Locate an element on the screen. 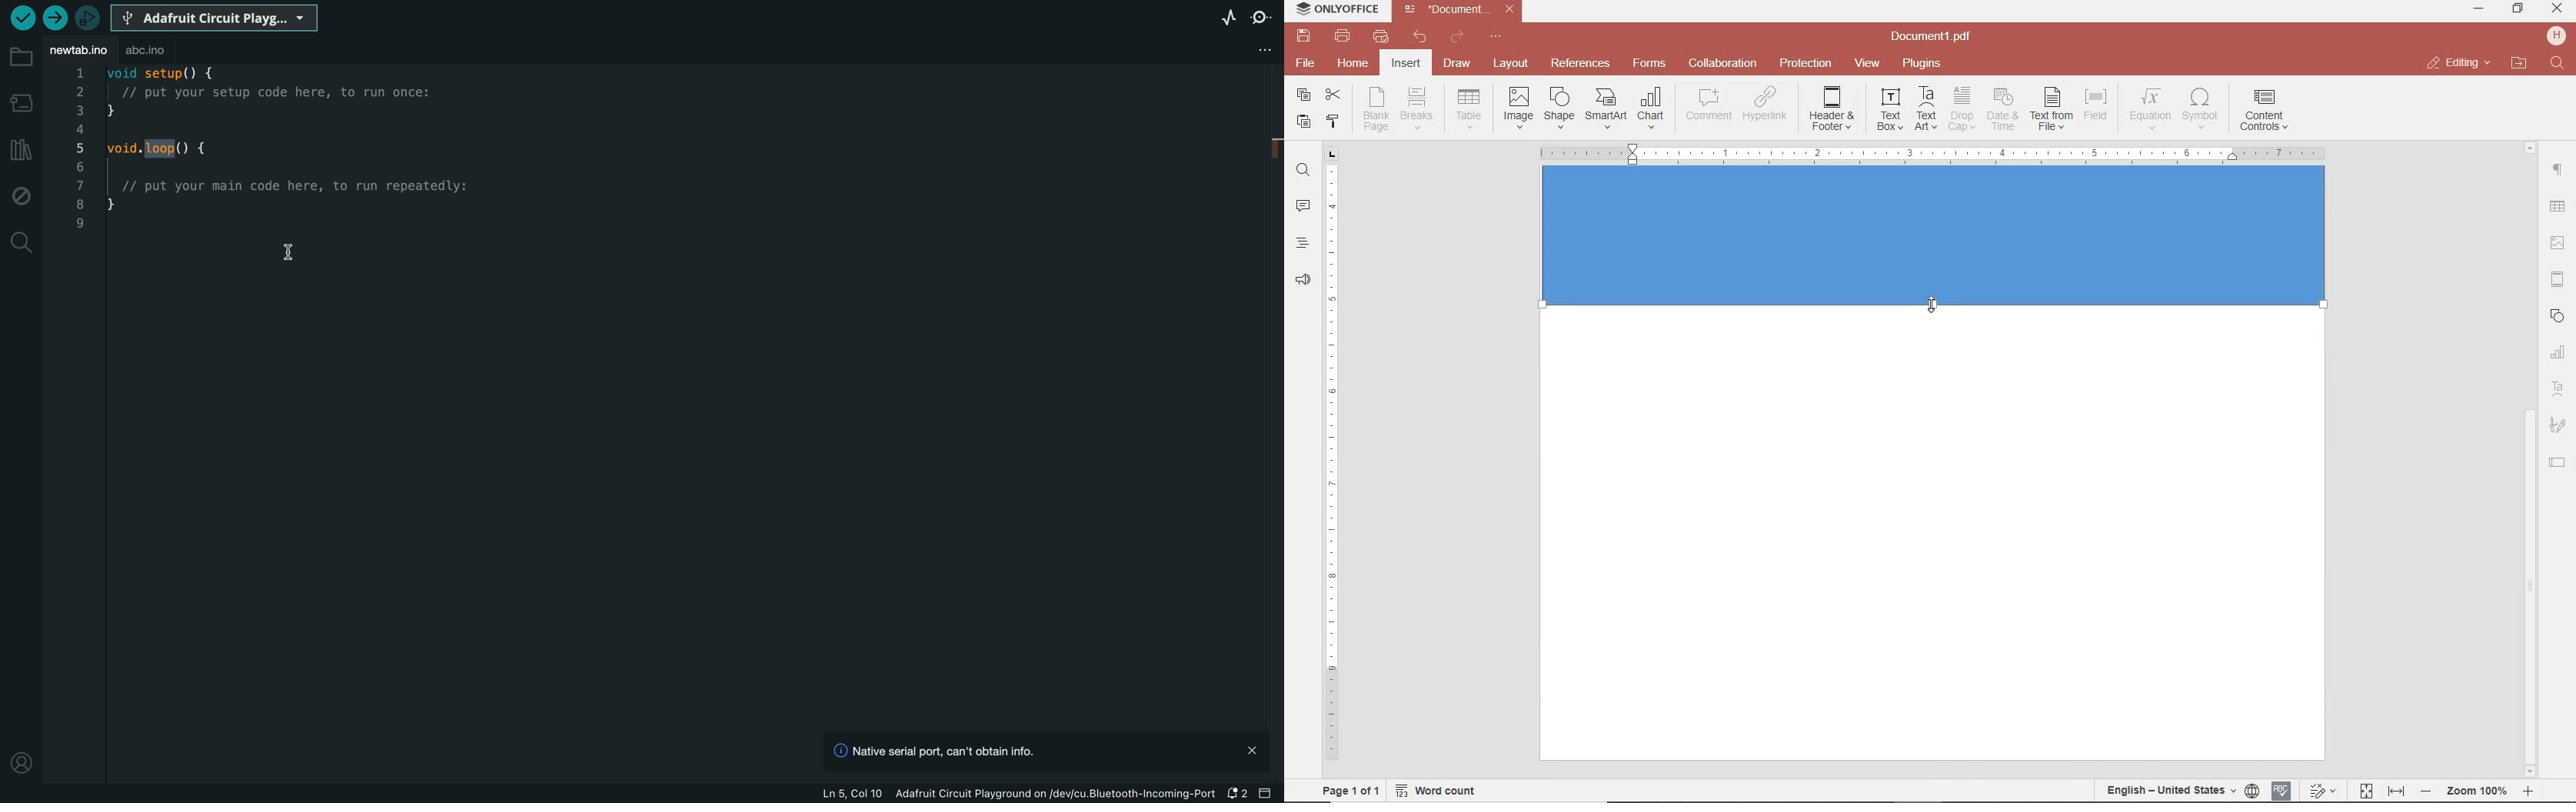  IMAGE is located at coordinates (2558, 245).